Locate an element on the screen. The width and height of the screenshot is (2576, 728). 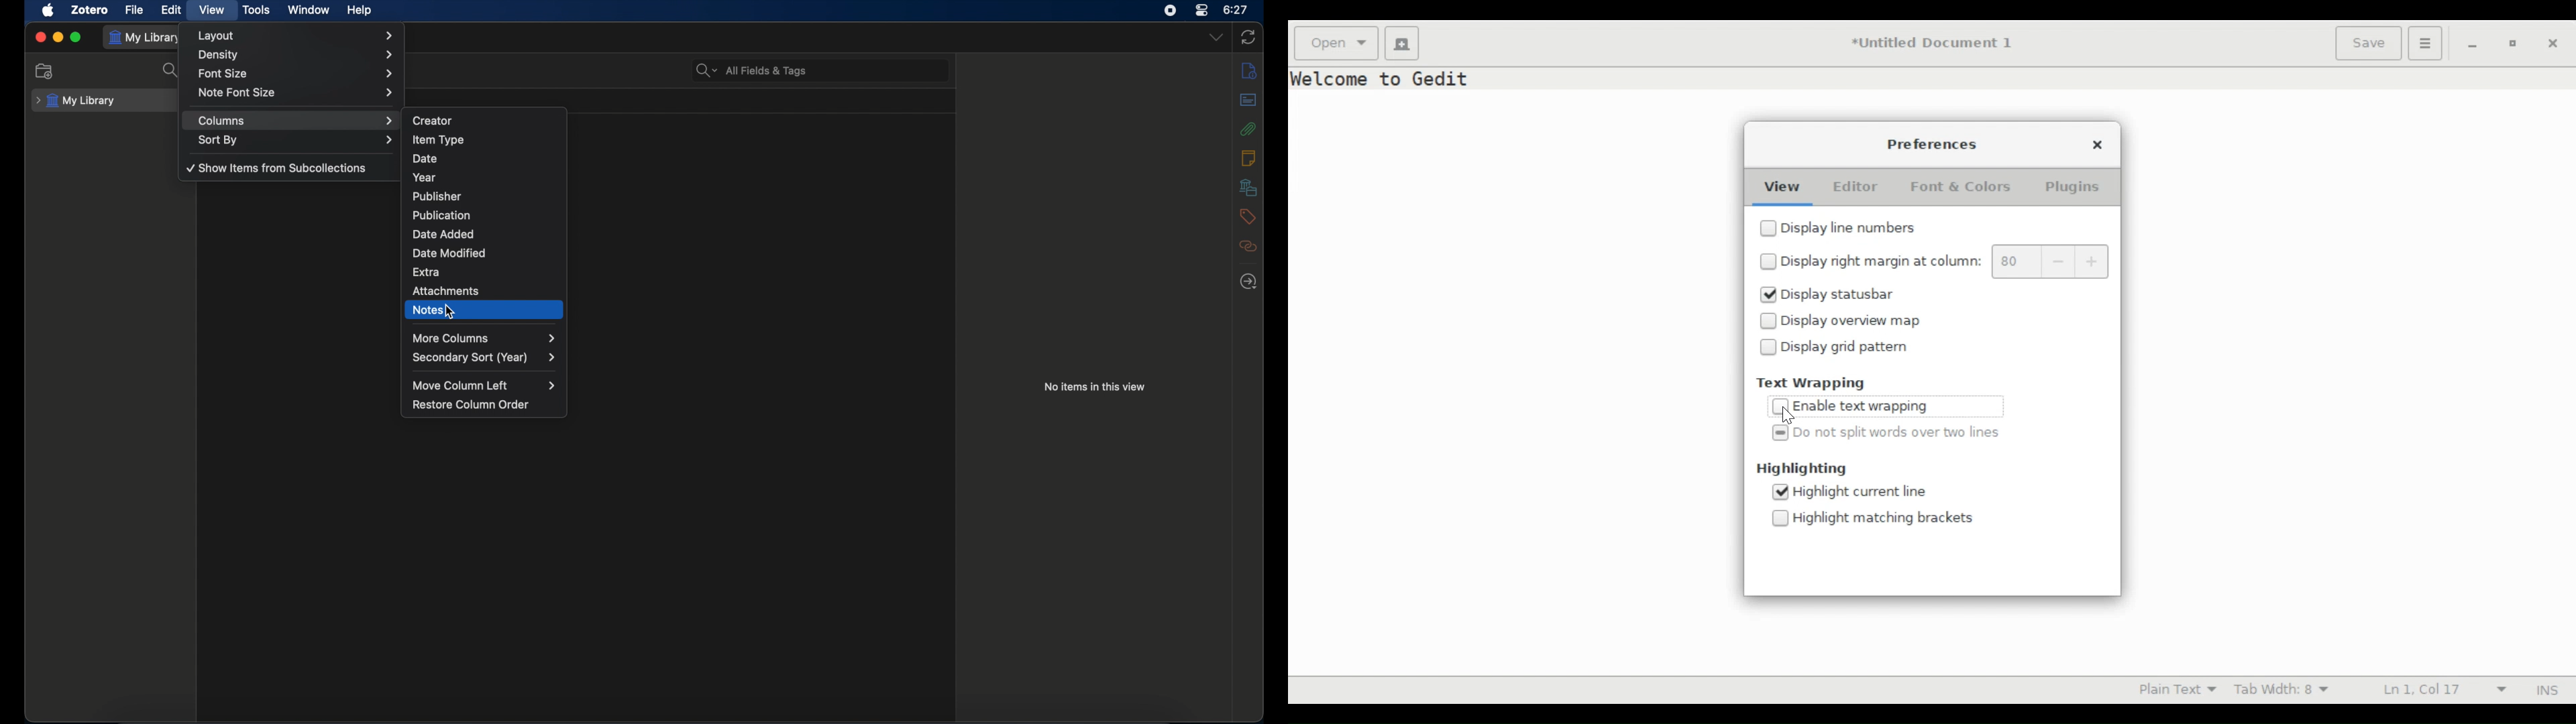
time is located at coordinates (1235, 10).